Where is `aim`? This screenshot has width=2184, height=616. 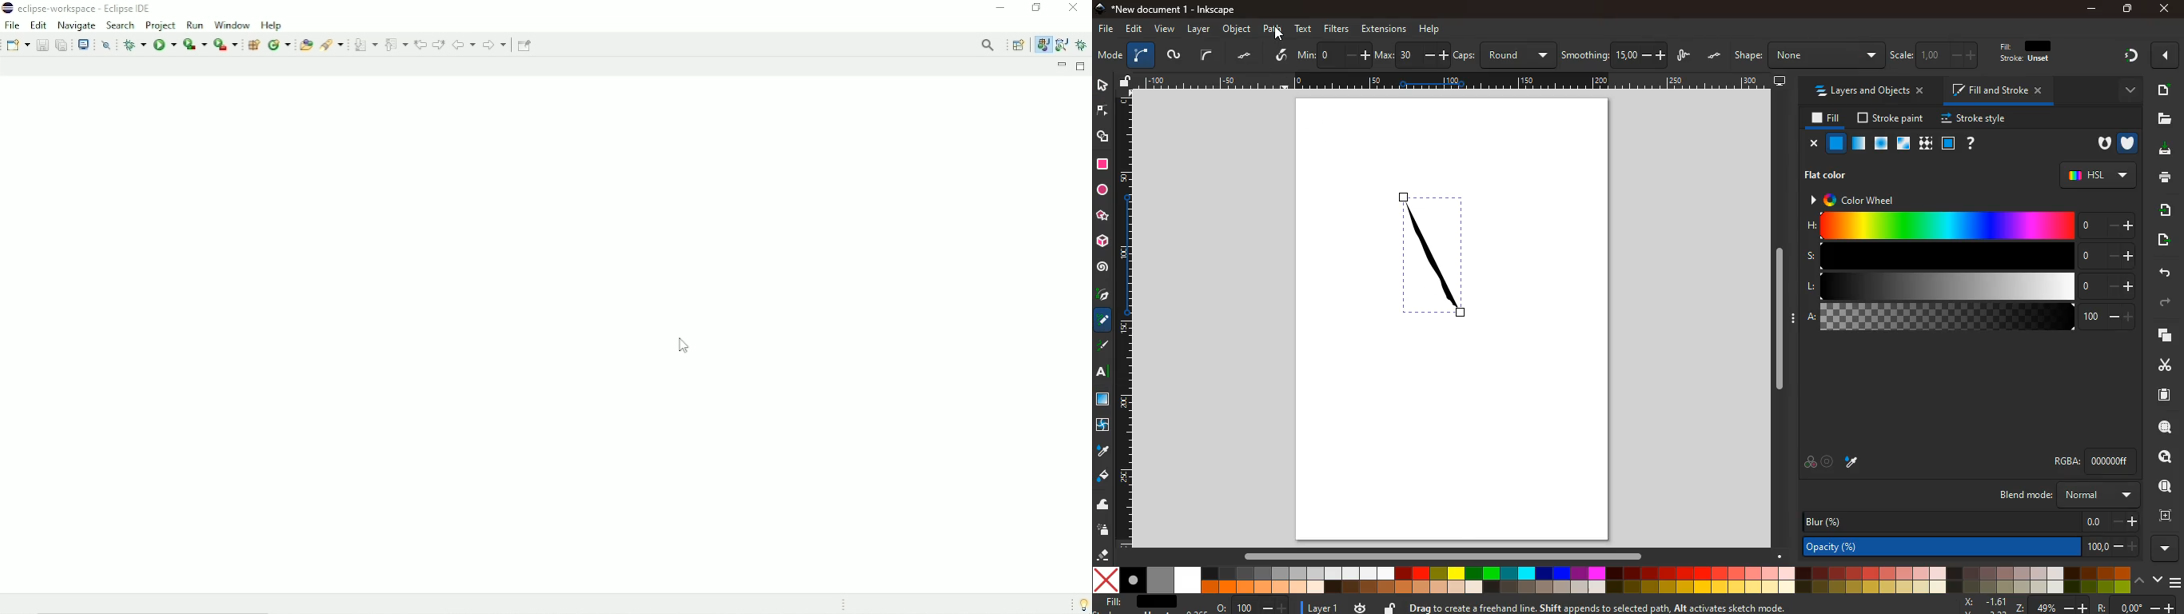 aim is located at coordinates (1828, 463).